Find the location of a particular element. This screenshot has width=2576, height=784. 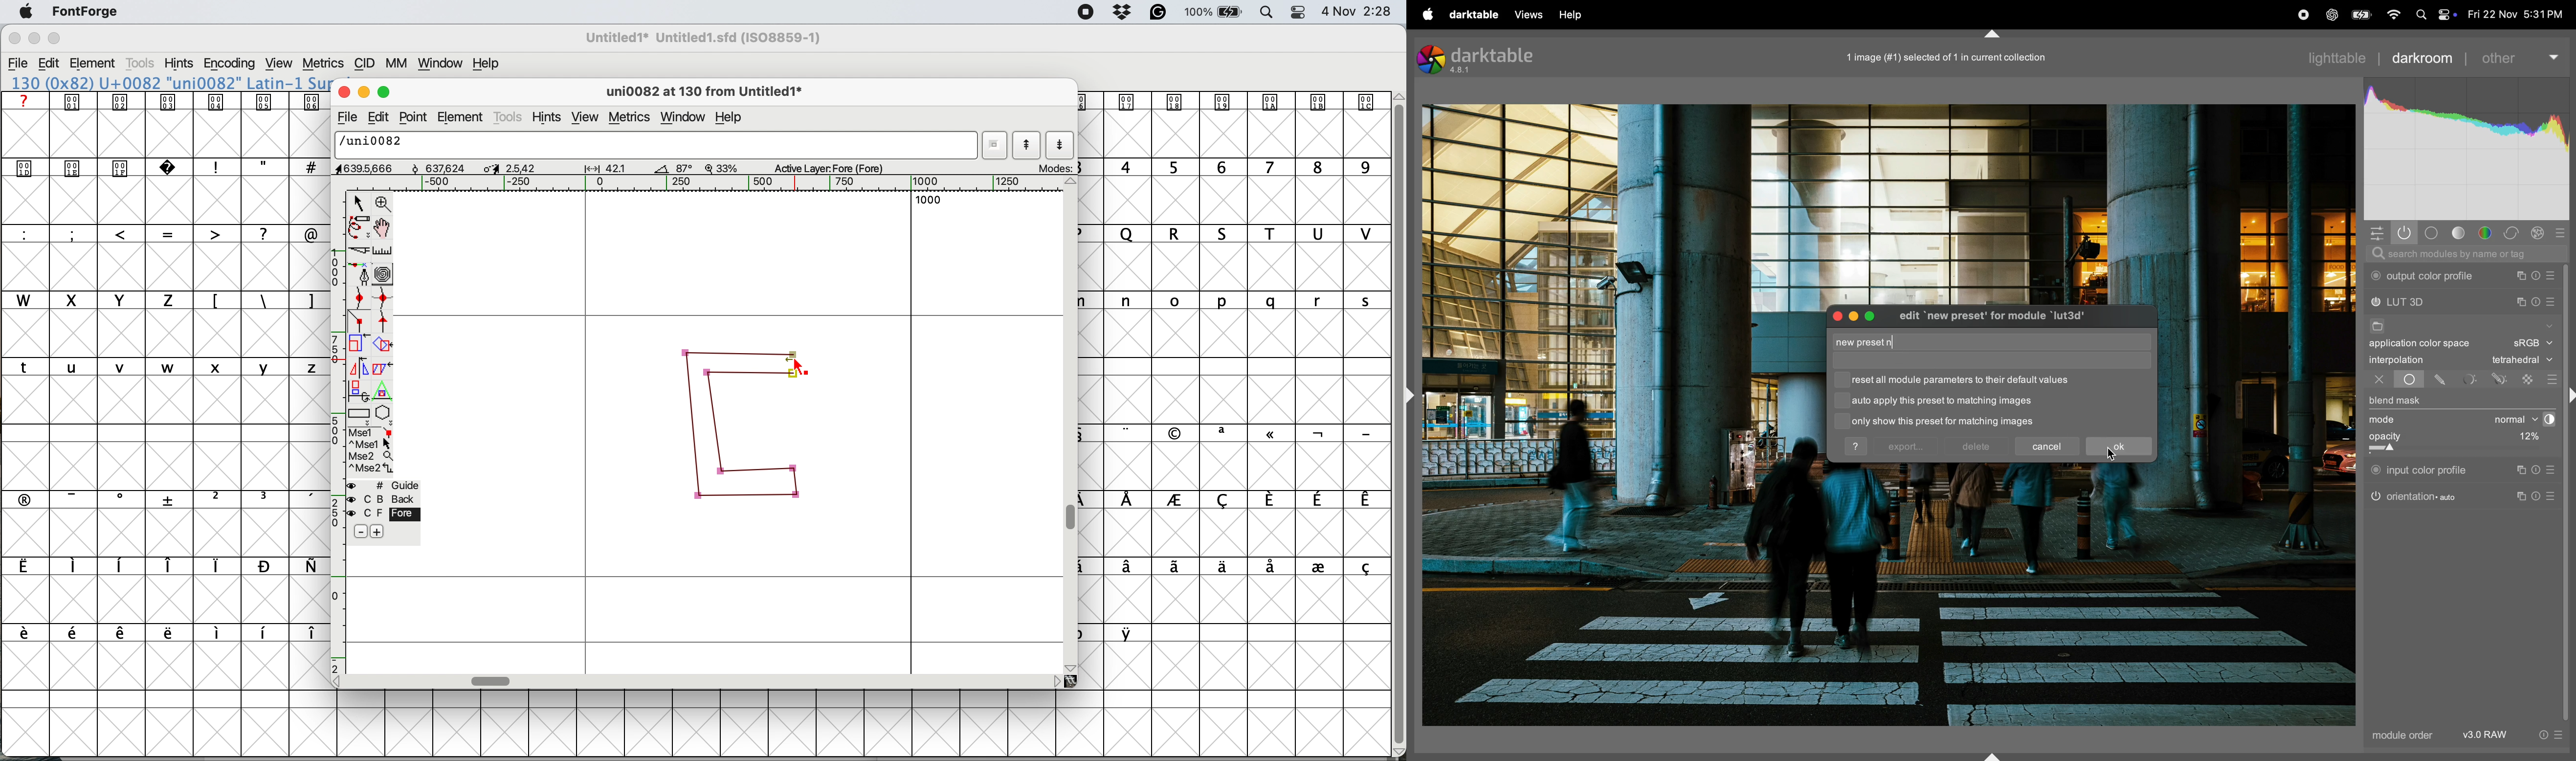

histogram is located at coordinates (2468, 150).